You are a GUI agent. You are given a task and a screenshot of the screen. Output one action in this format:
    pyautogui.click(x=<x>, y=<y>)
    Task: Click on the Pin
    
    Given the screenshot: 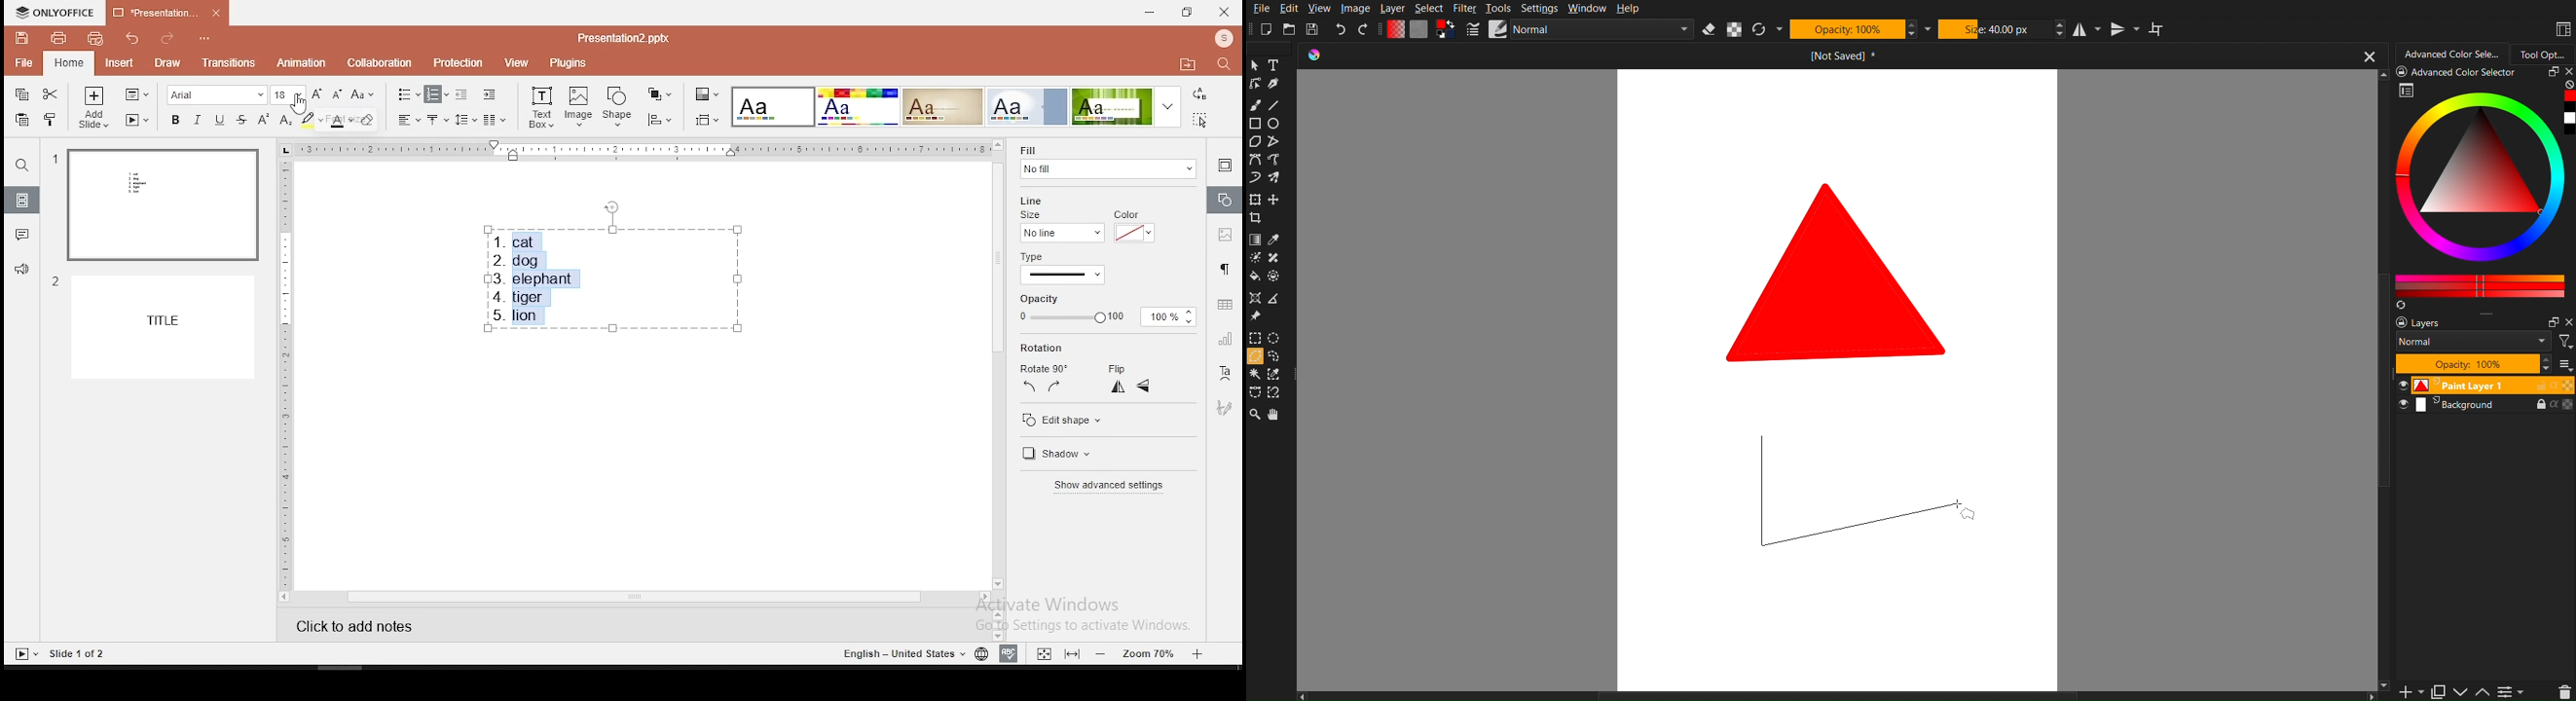 What is the action you would take?
    pyautogui.click(x=1254, y=317)
    